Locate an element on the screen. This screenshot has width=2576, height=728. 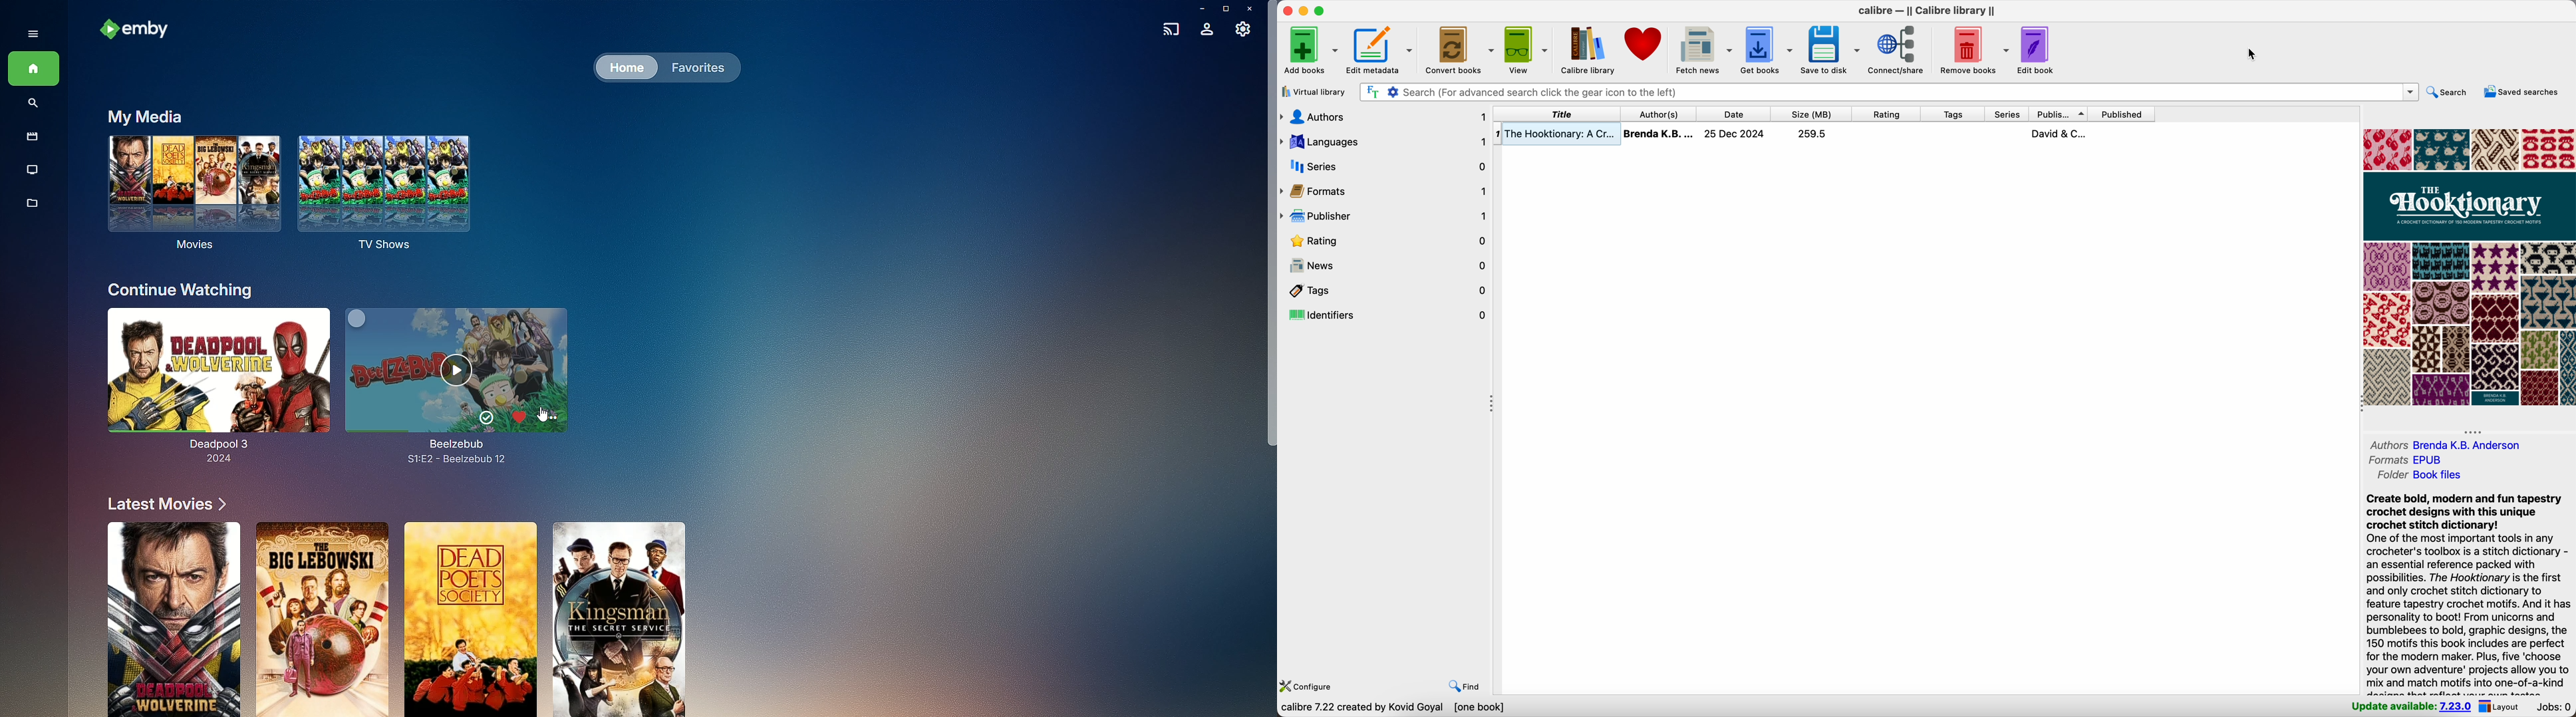
edit metadata is located at coordinates (1381, 48).